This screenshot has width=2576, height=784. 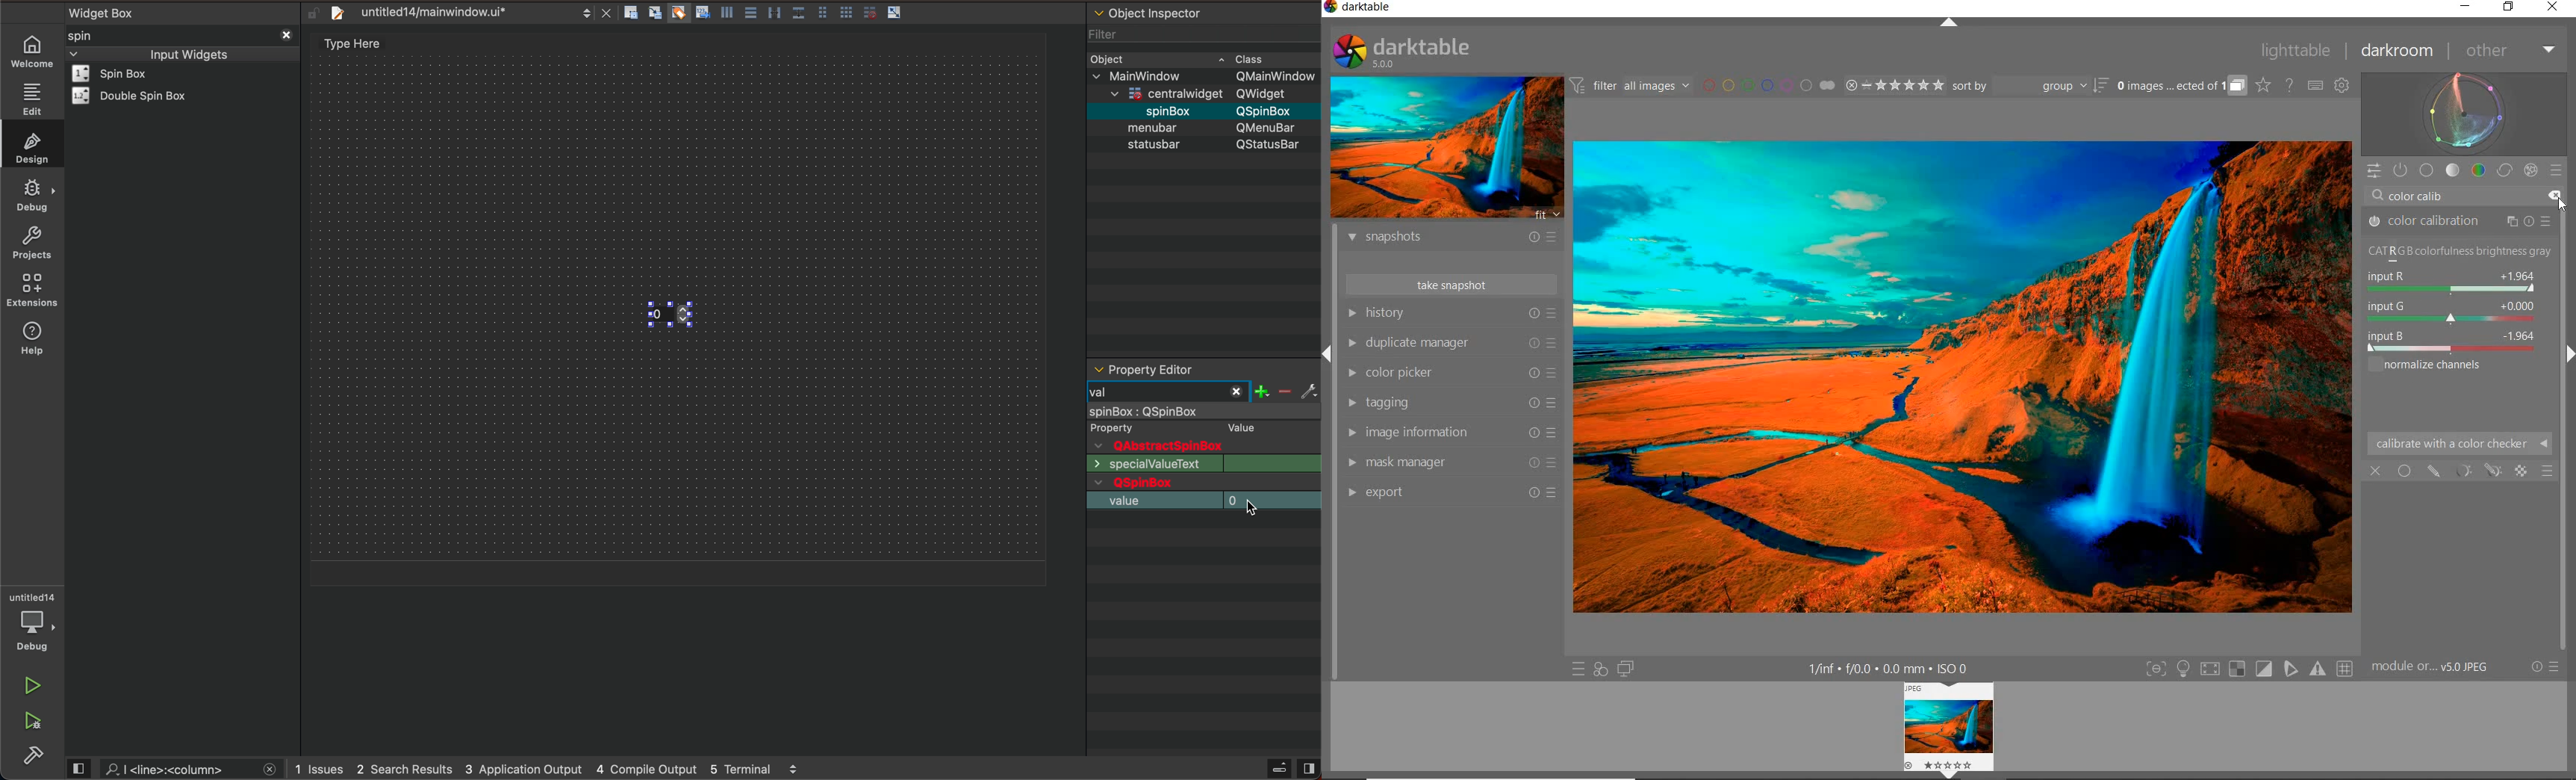 I want to click on HELP ONLINE, so click(x=2289, y=85).